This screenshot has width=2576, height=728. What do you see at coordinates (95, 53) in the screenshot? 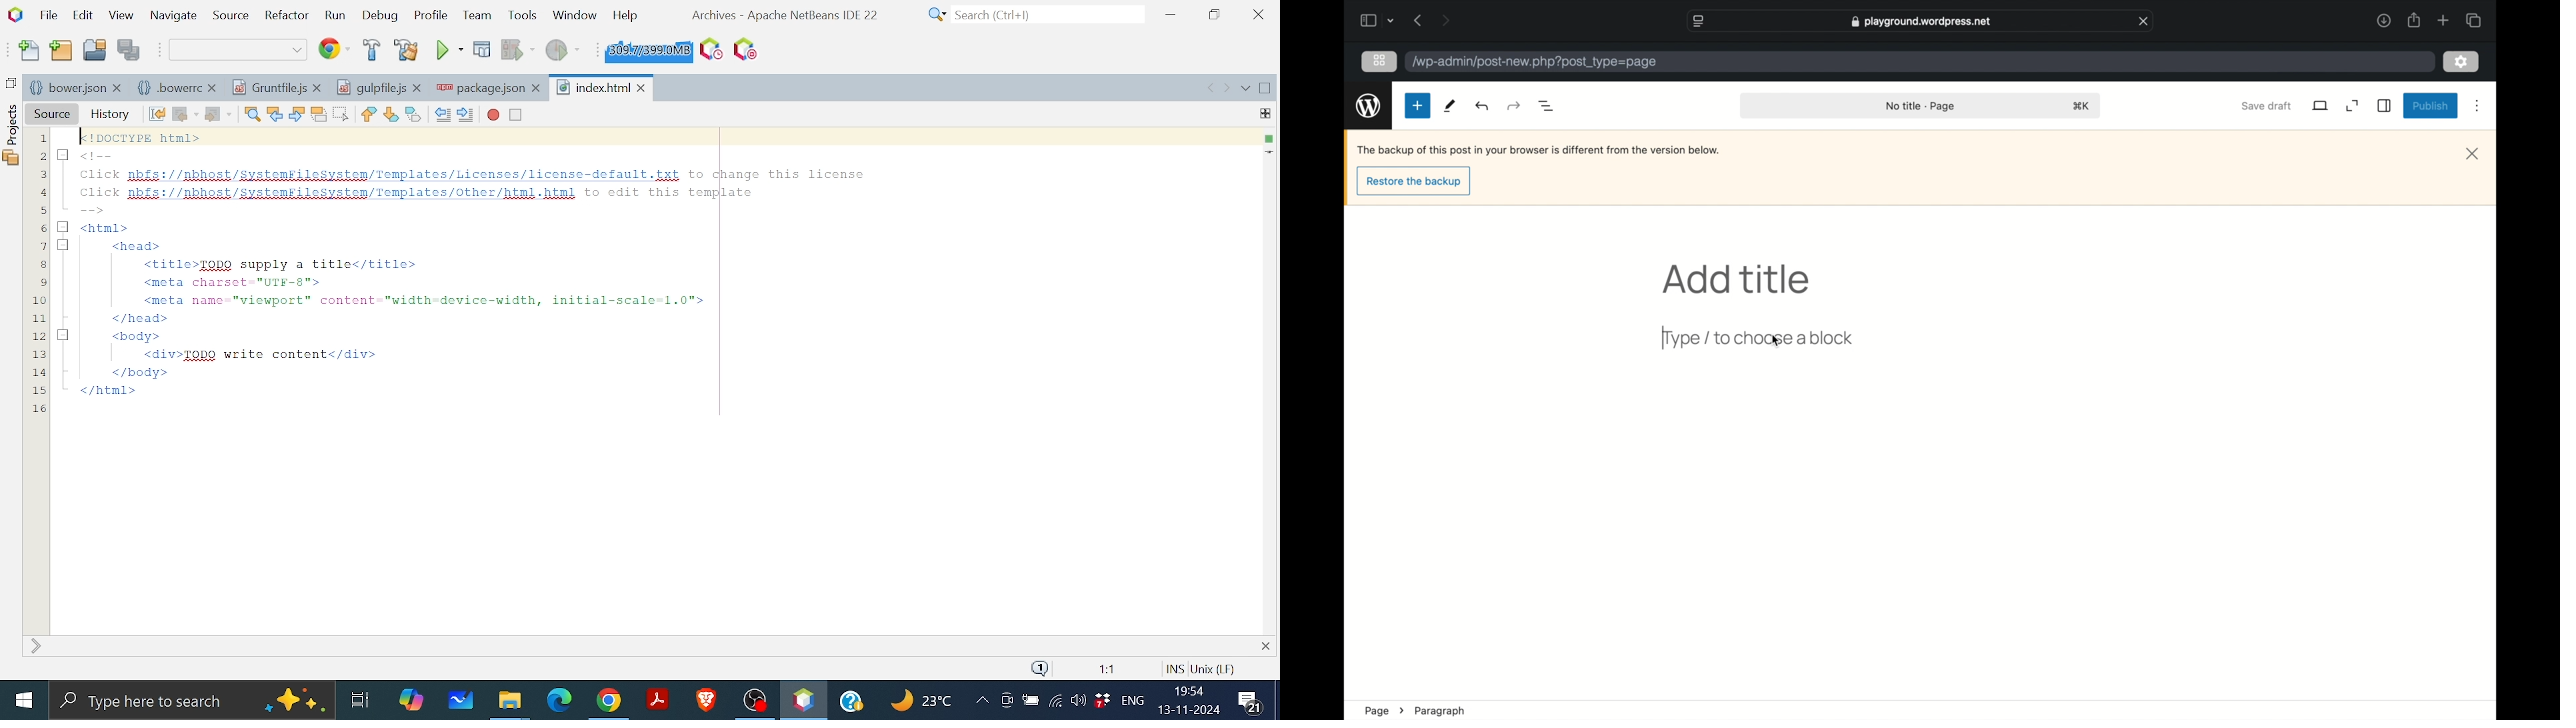
I see `Open project` at bounding box center [95, 53].